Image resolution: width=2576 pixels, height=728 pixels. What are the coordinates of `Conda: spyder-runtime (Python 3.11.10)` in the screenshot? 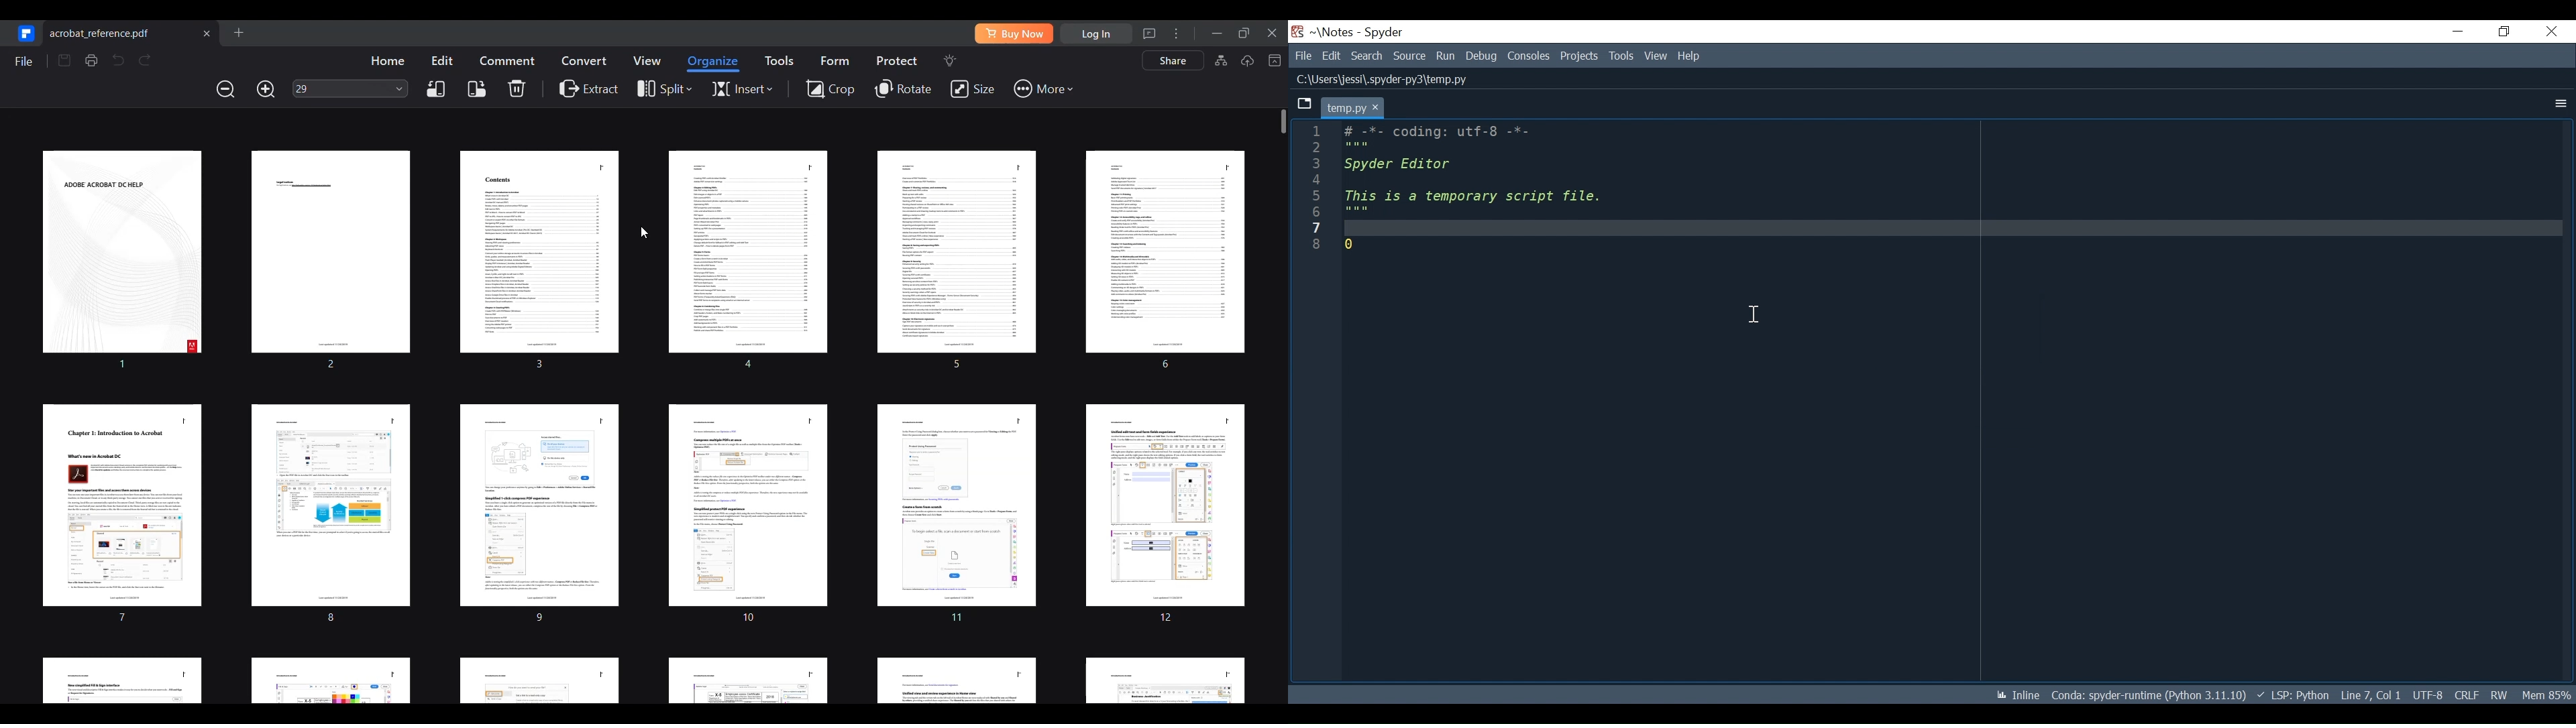 It's located at (2149, 695).